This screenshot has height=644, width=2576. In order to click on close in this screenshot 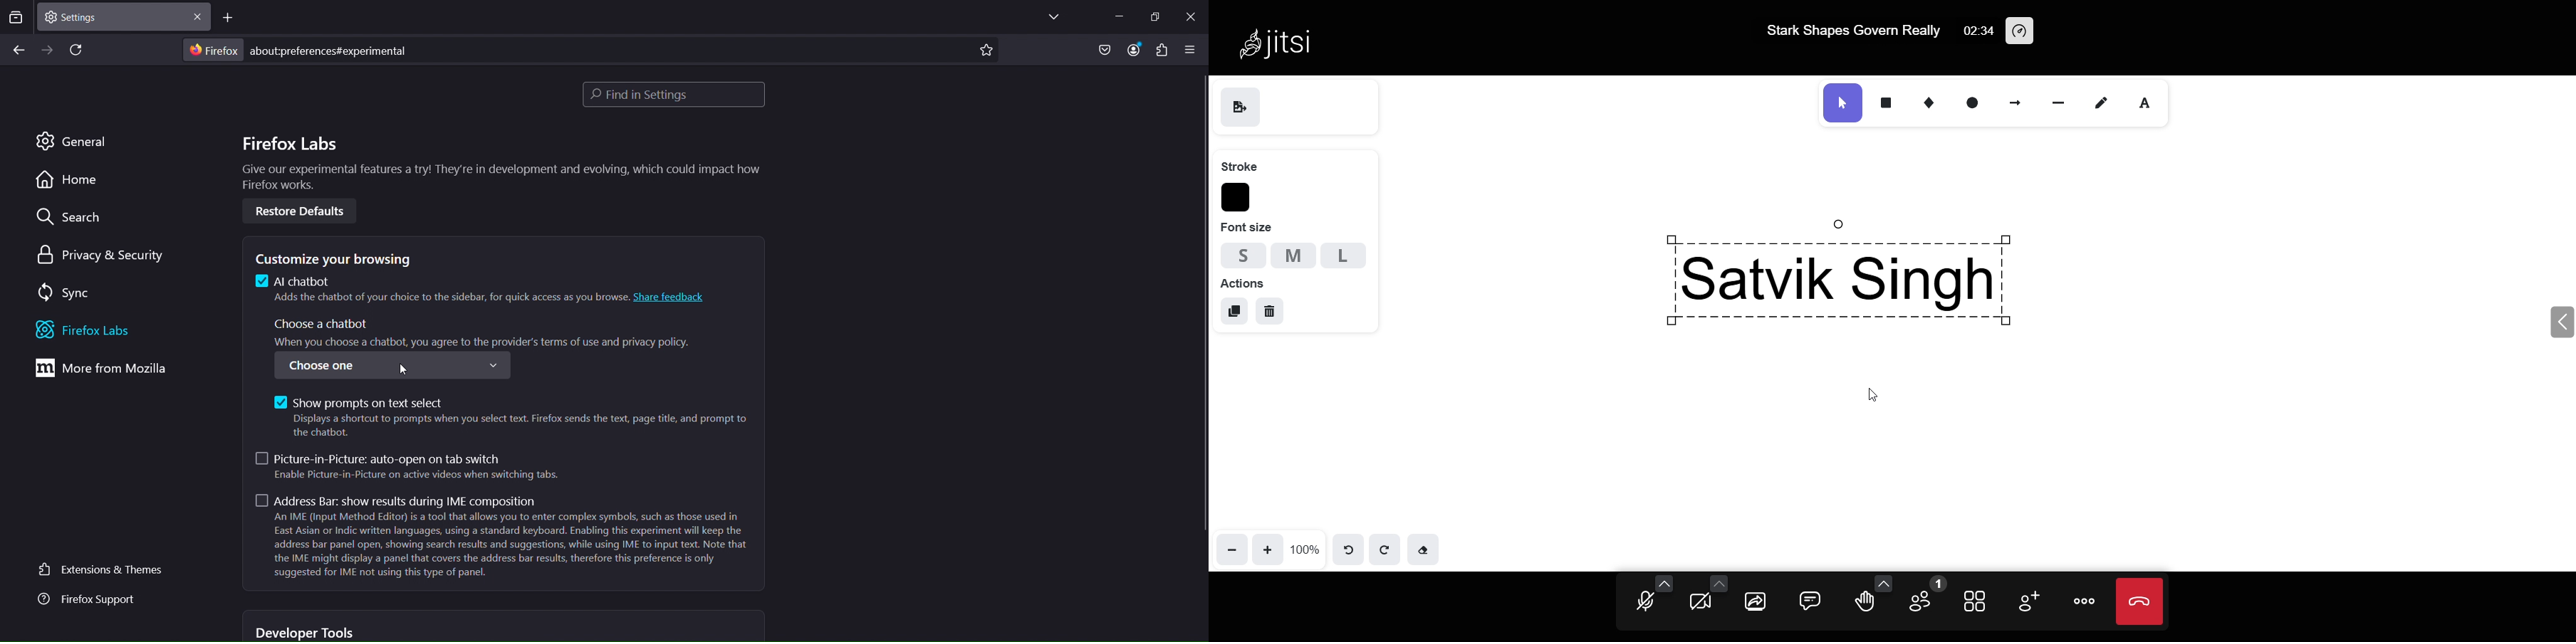, I will do `click(1190, 15)`.